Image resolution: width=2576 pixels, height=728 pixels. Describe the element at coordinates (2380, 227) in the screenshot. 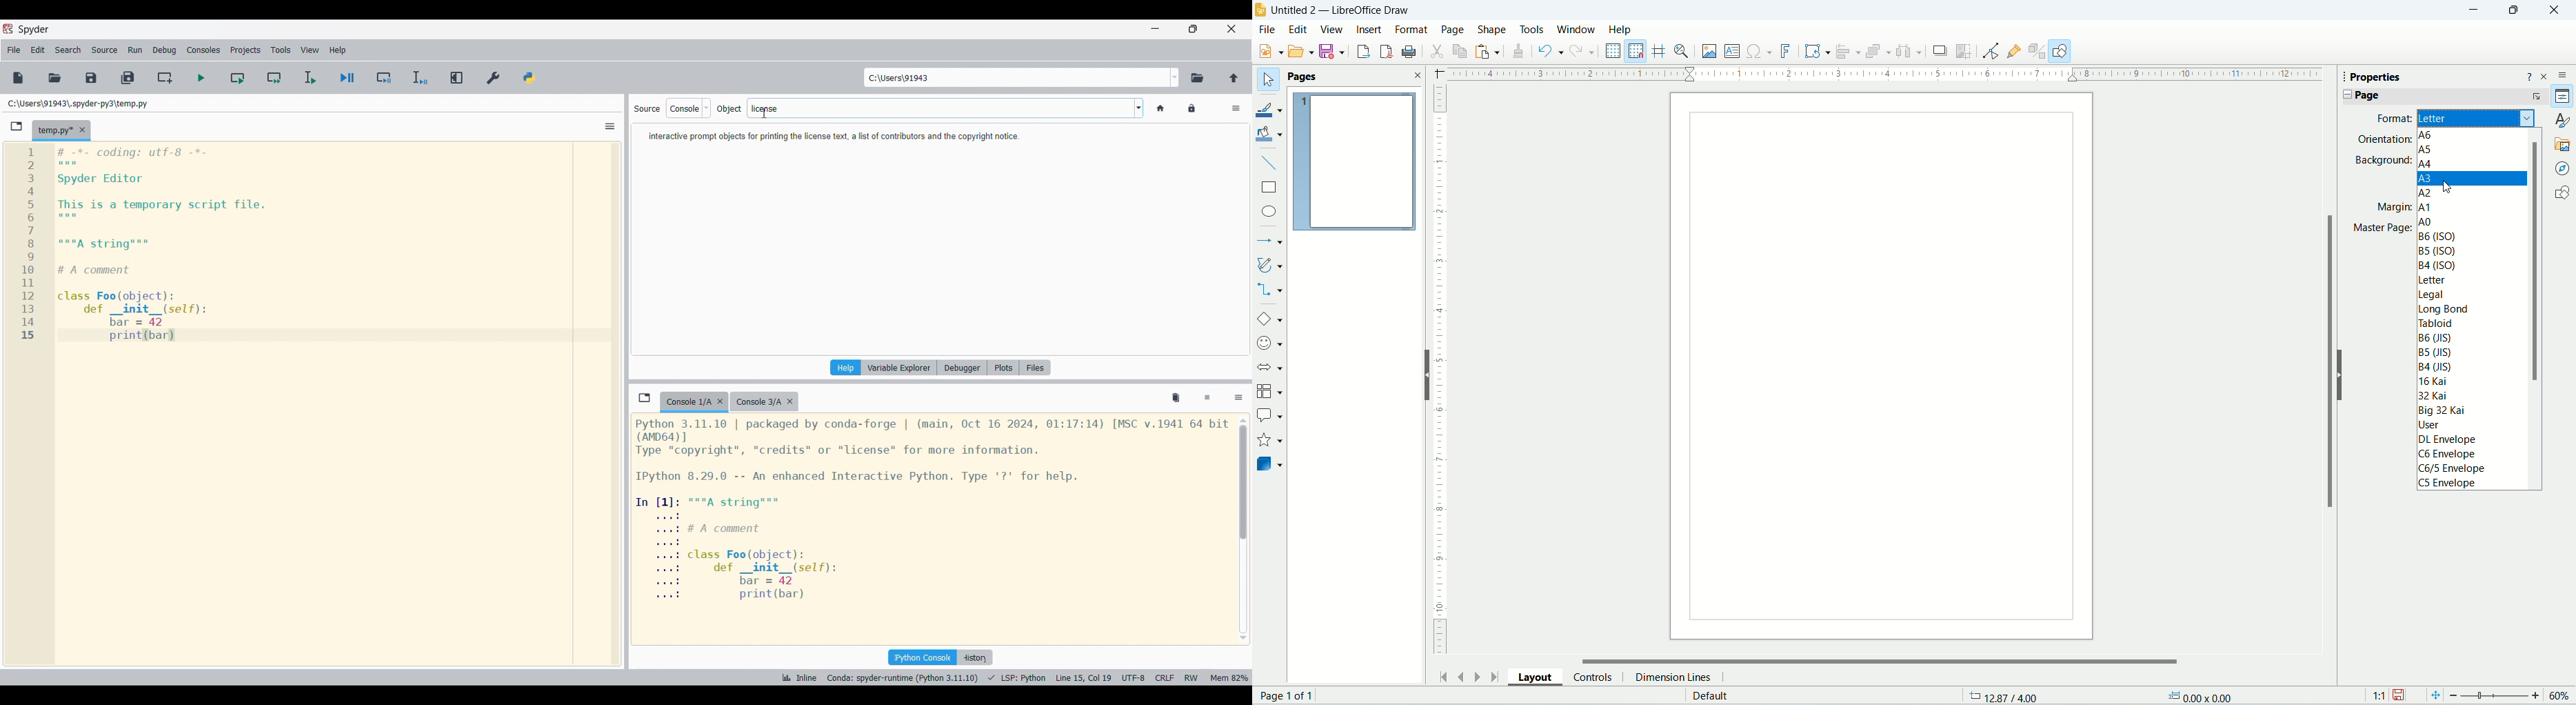

I see `Master page` at that location.